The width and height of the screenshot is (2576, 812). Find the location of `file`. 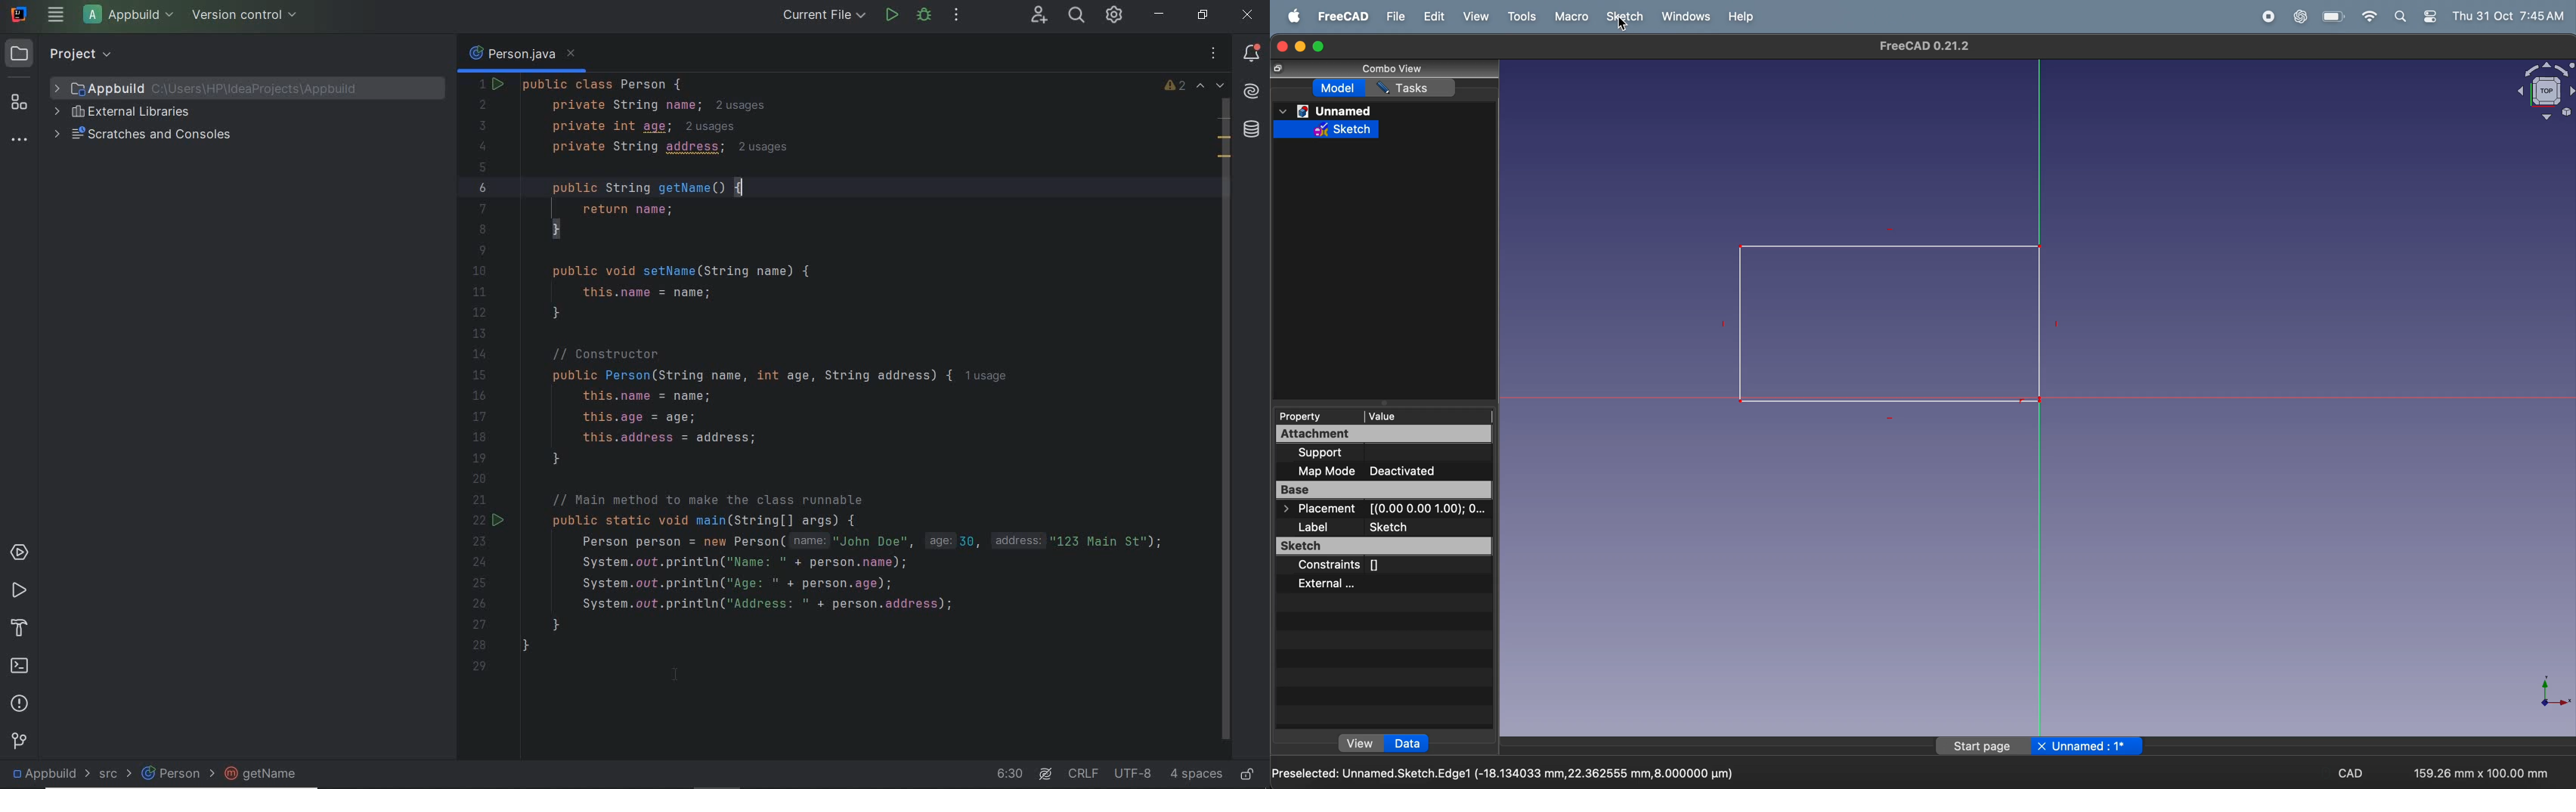

file is located at coordinates (1394, 19).